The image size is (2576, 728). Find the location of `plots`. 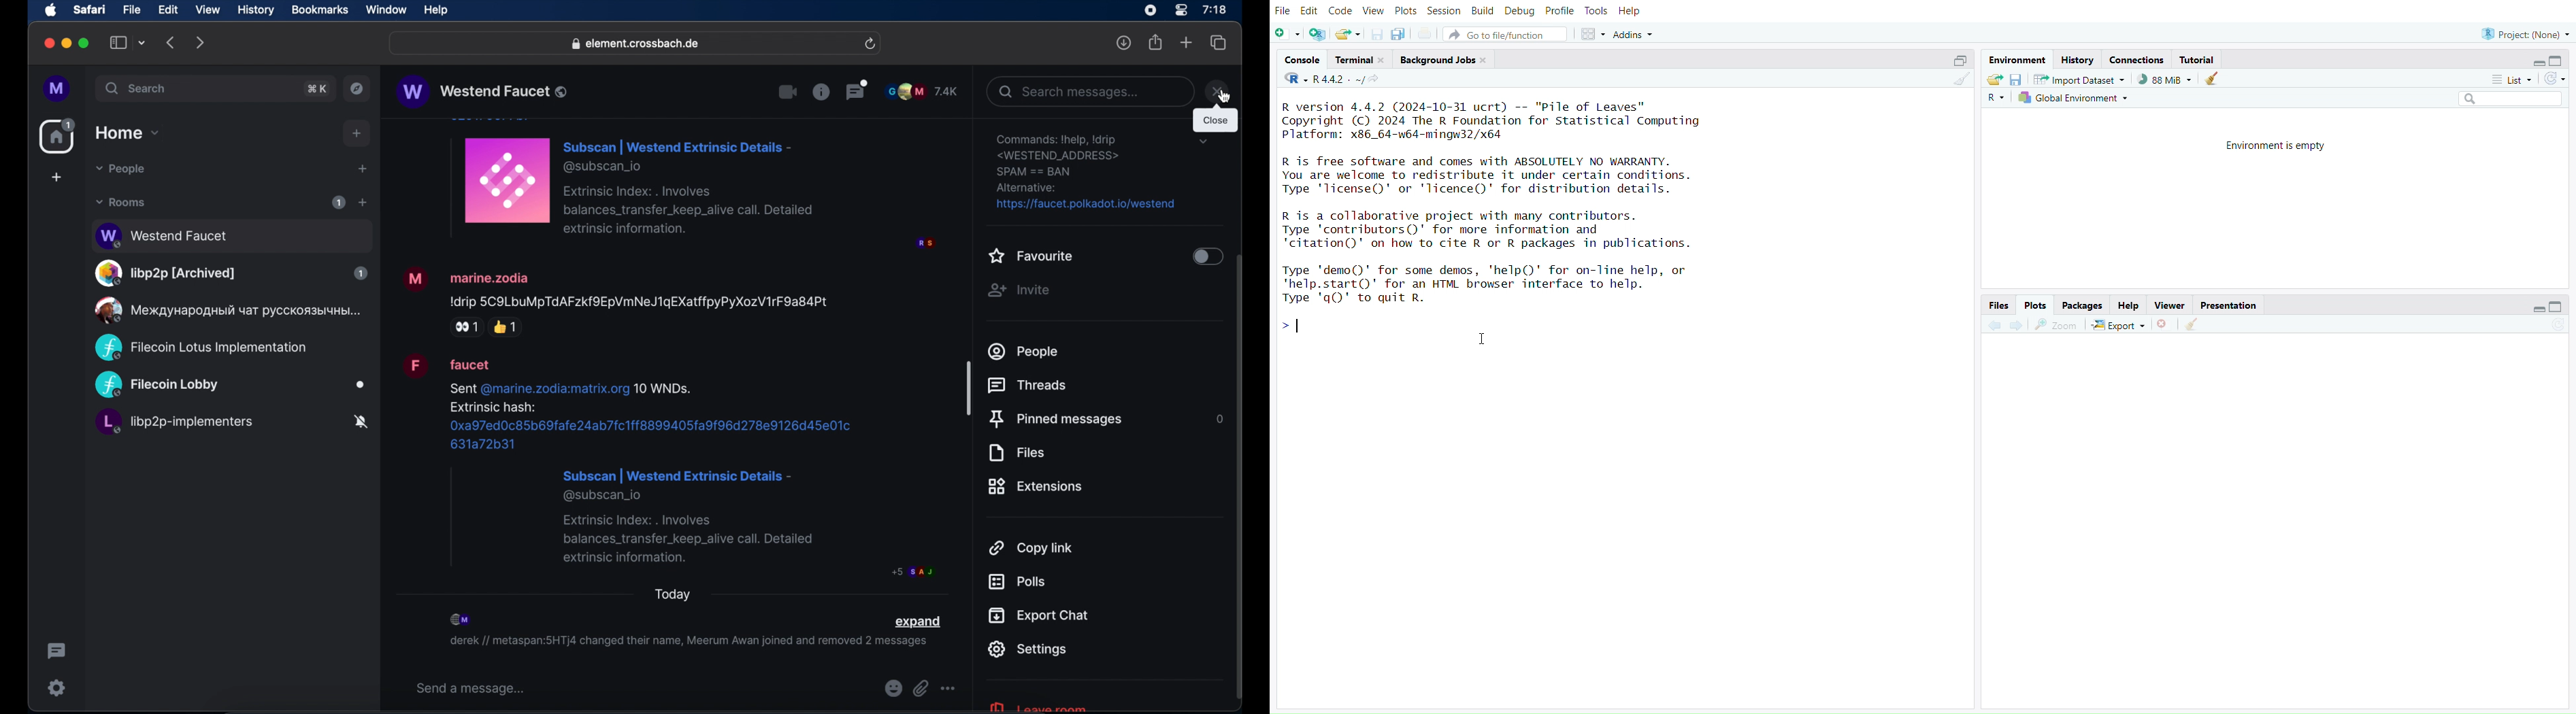

plots is located at coordinates (1407, 10).